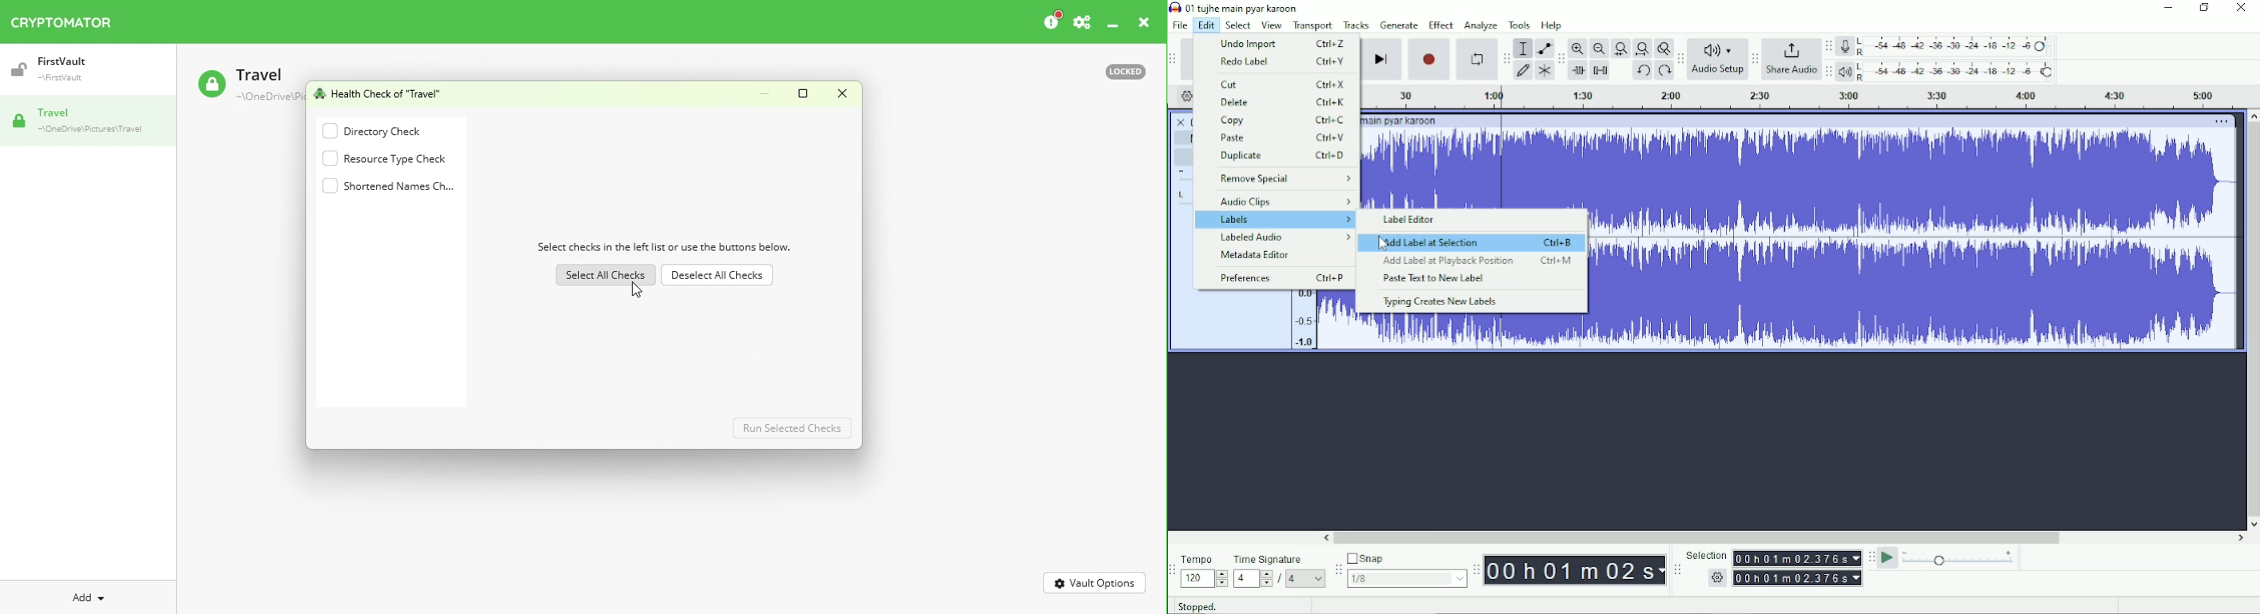  I want to click on Skip to end, so click(1381, 59).